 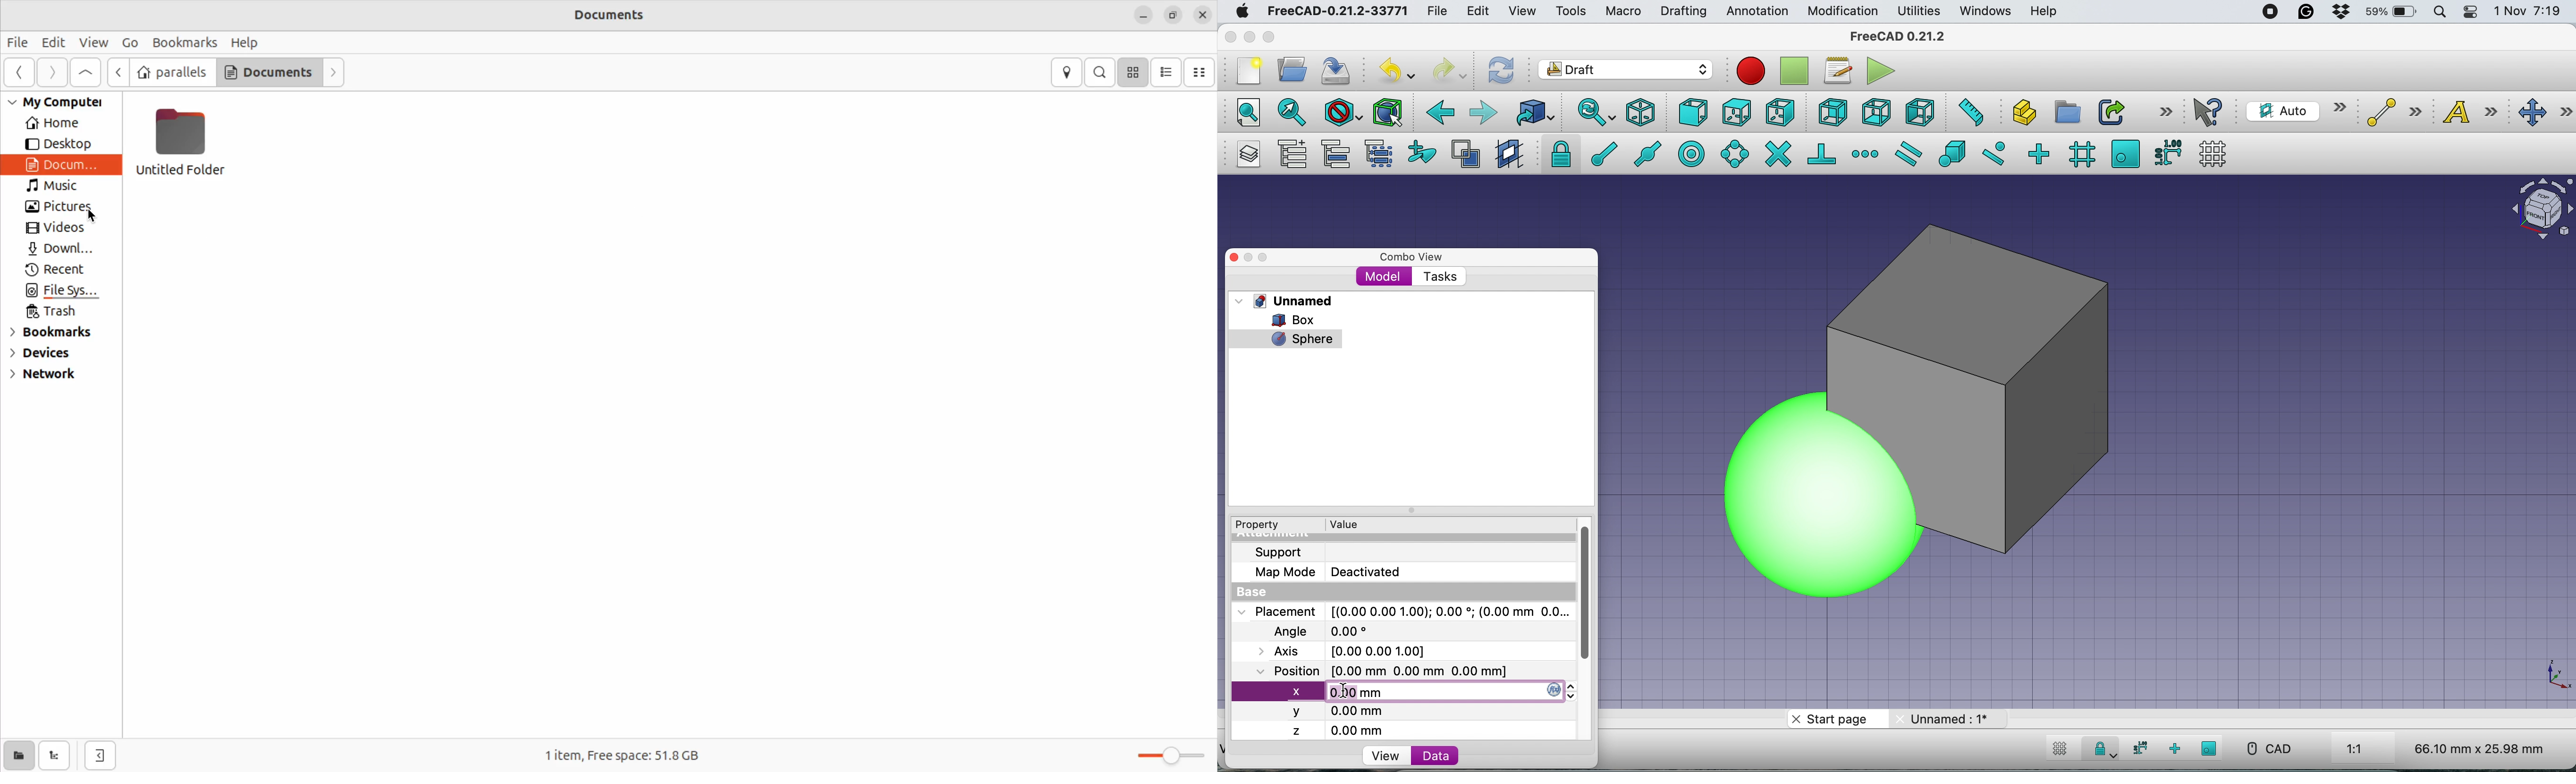 I want to click on freecad, so click(x=1337, y=12).